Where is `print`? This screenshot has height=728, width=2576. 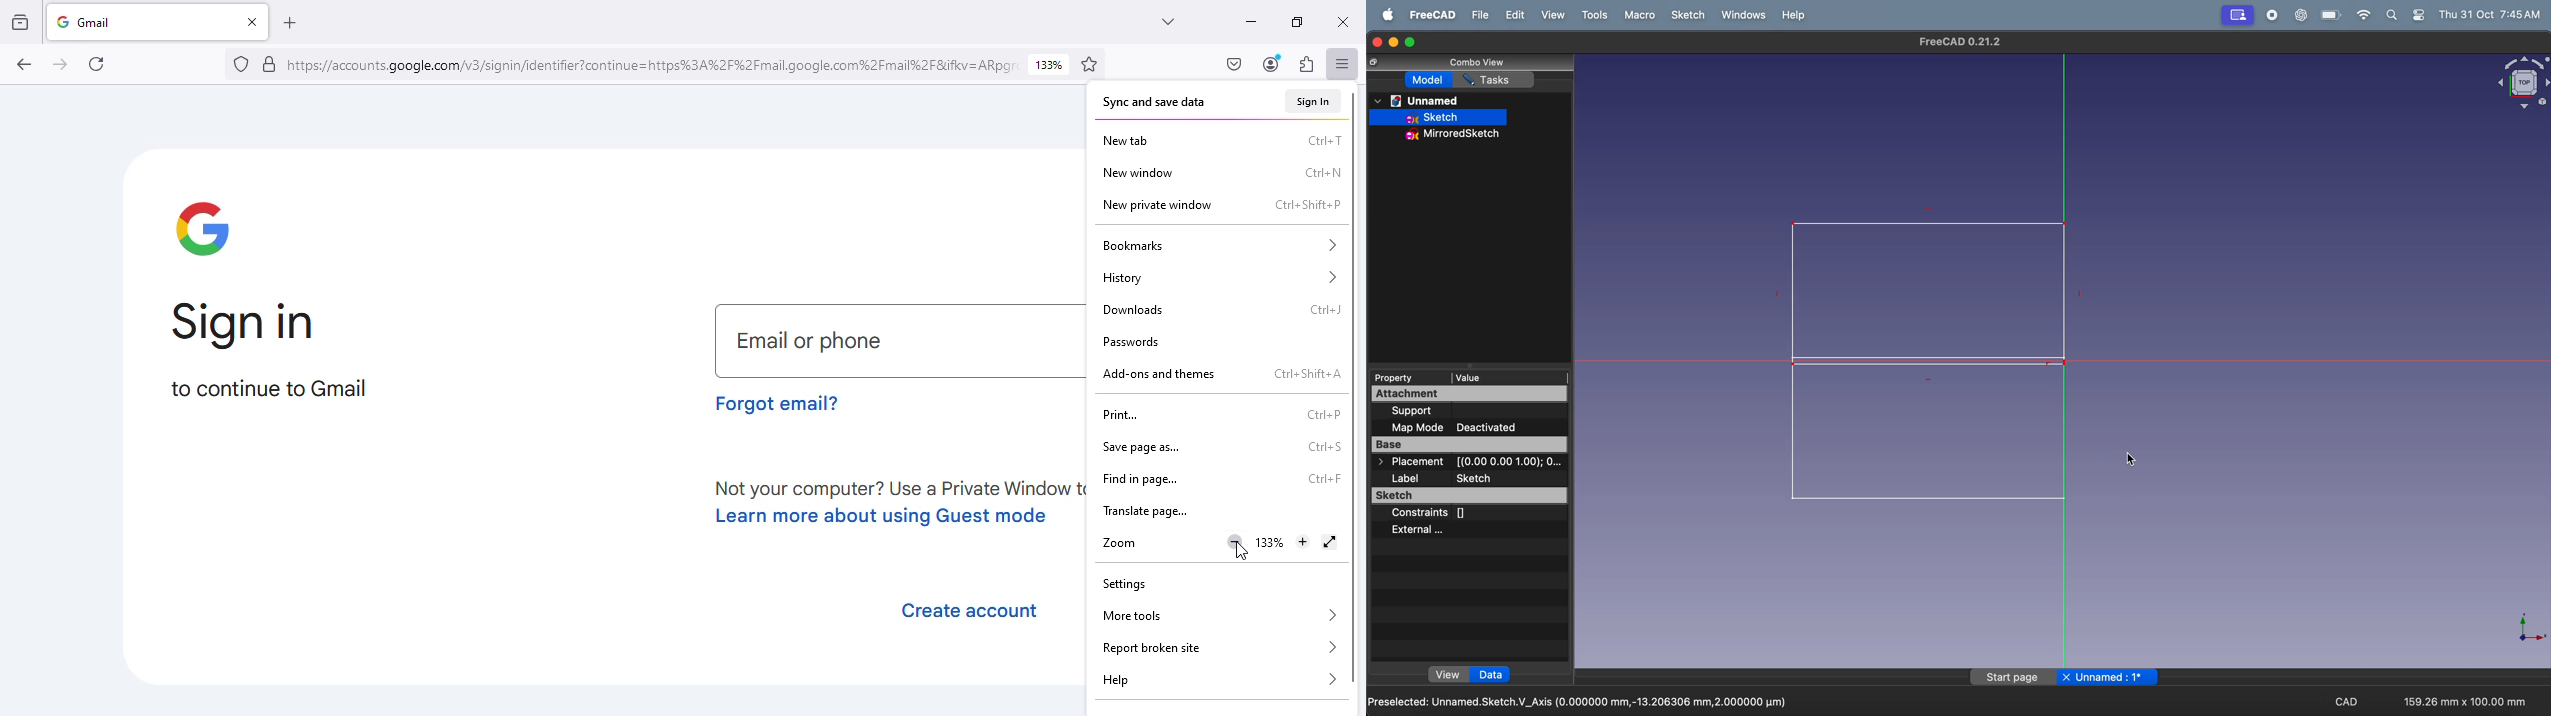
print is located at coordinates (1124, 415).